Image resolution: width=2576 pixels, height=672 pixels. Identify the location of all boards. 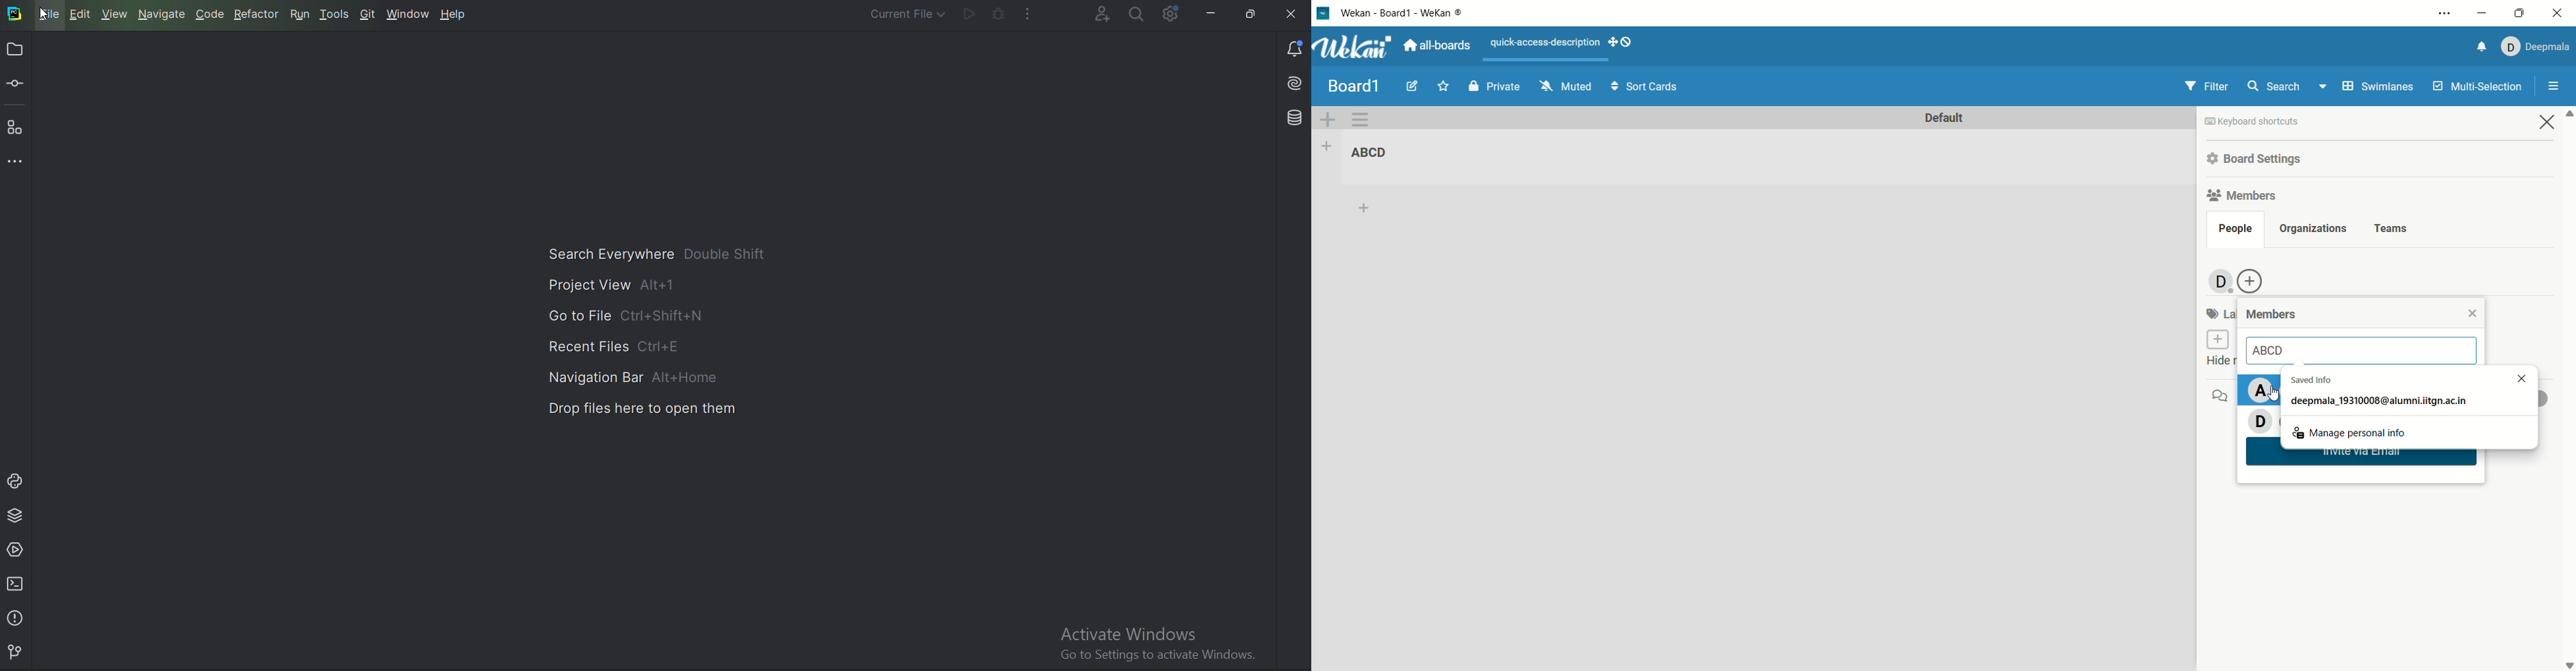
(1436, 45).